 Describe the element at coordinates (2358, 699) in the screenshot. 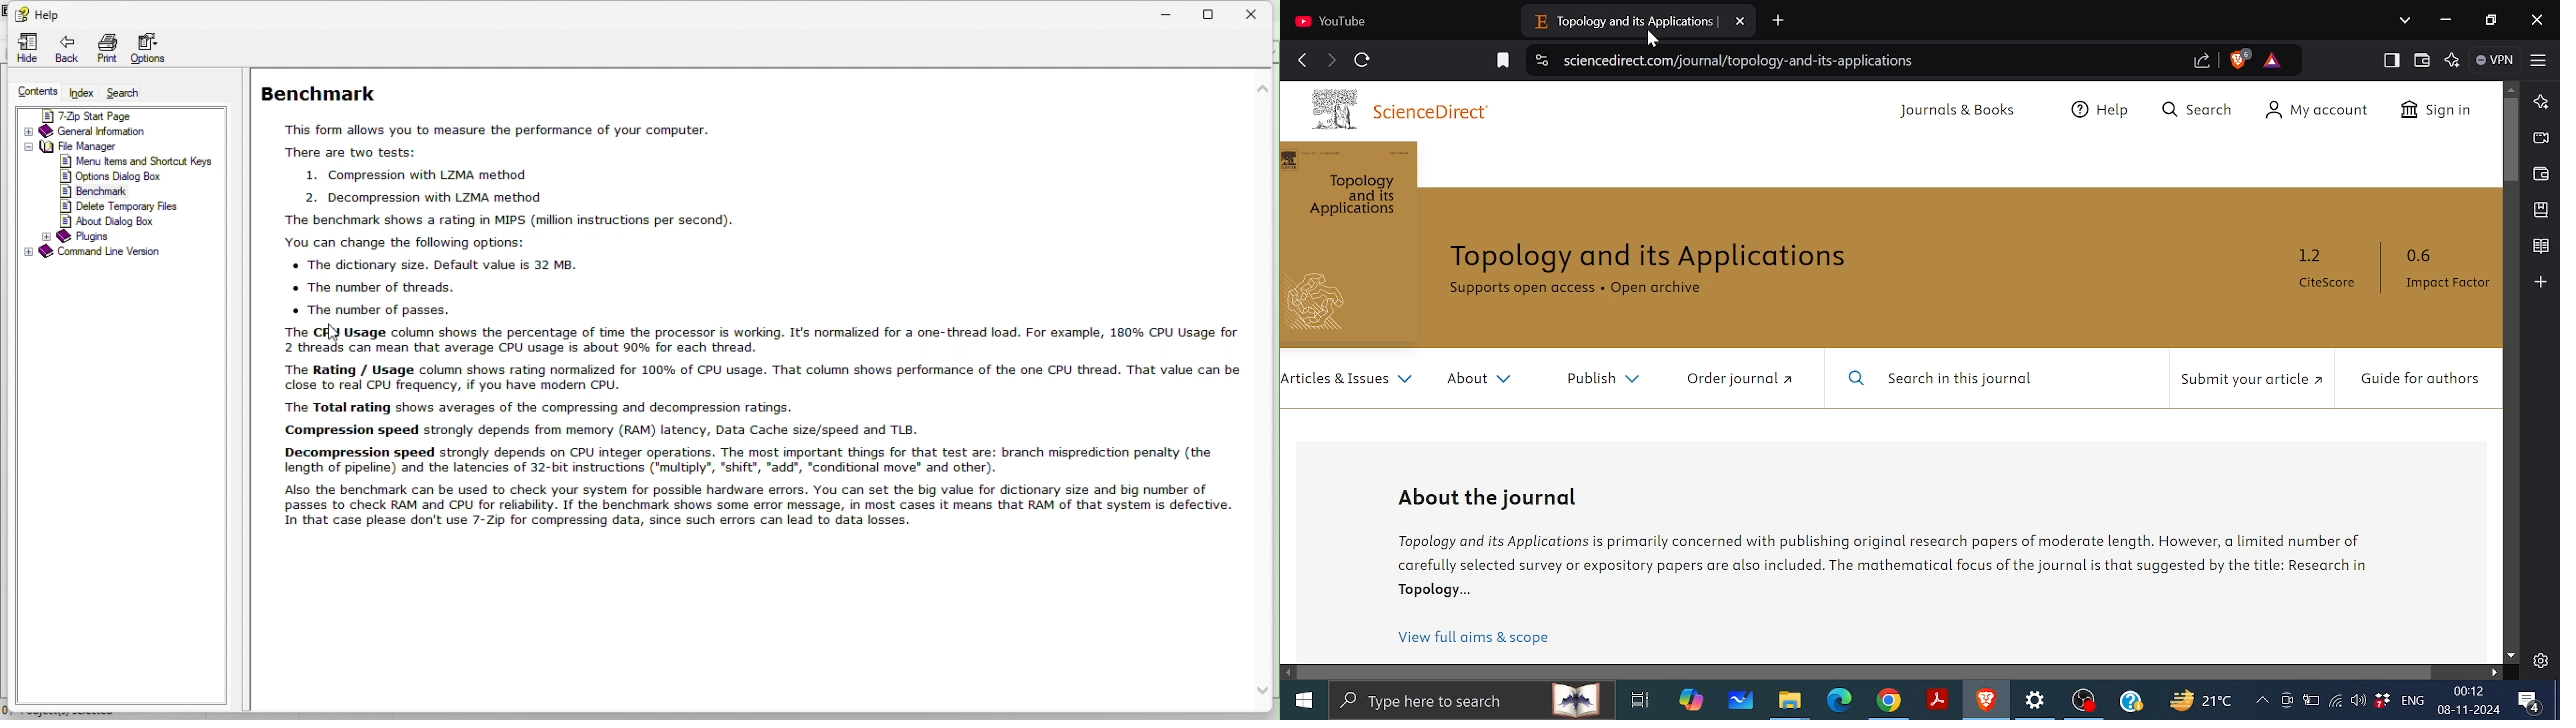

I see `Speaker/headphones` at that location.